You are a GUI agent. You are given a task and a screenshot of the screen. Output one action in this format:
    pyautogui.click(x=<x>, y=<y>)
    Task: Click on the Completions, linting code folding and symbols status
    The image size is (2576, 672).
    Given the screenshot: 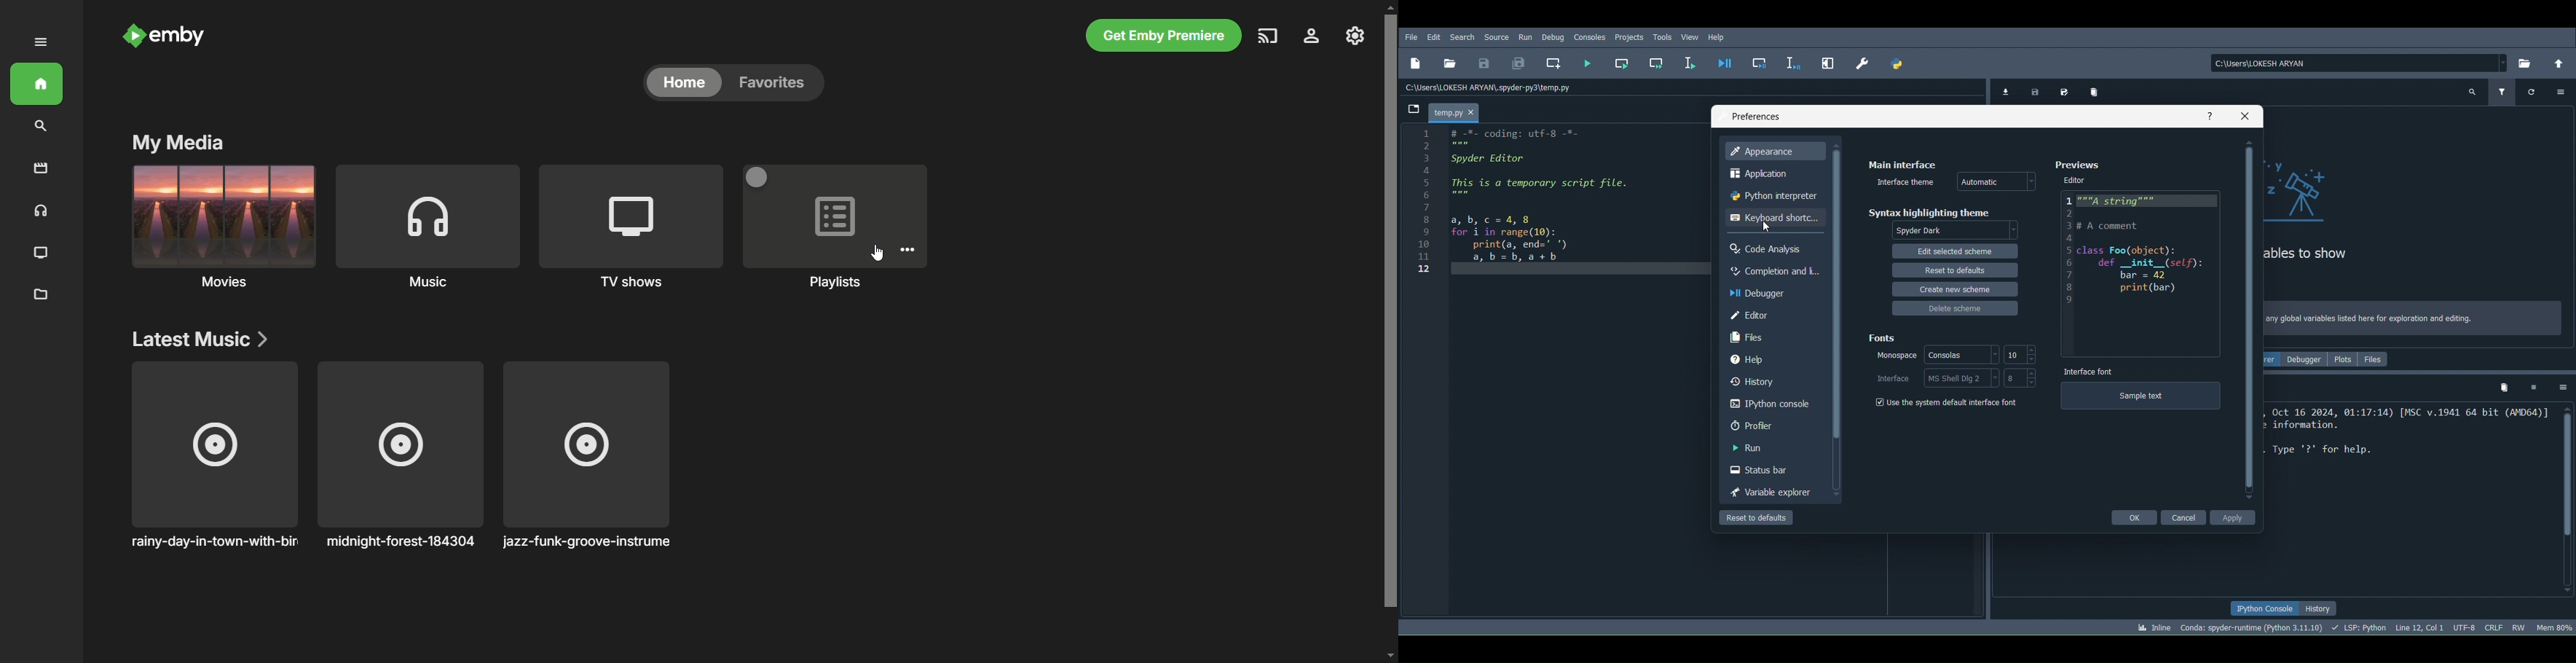 What is the action you would take?
    pyautogui.click(x=2360, y=627)
    